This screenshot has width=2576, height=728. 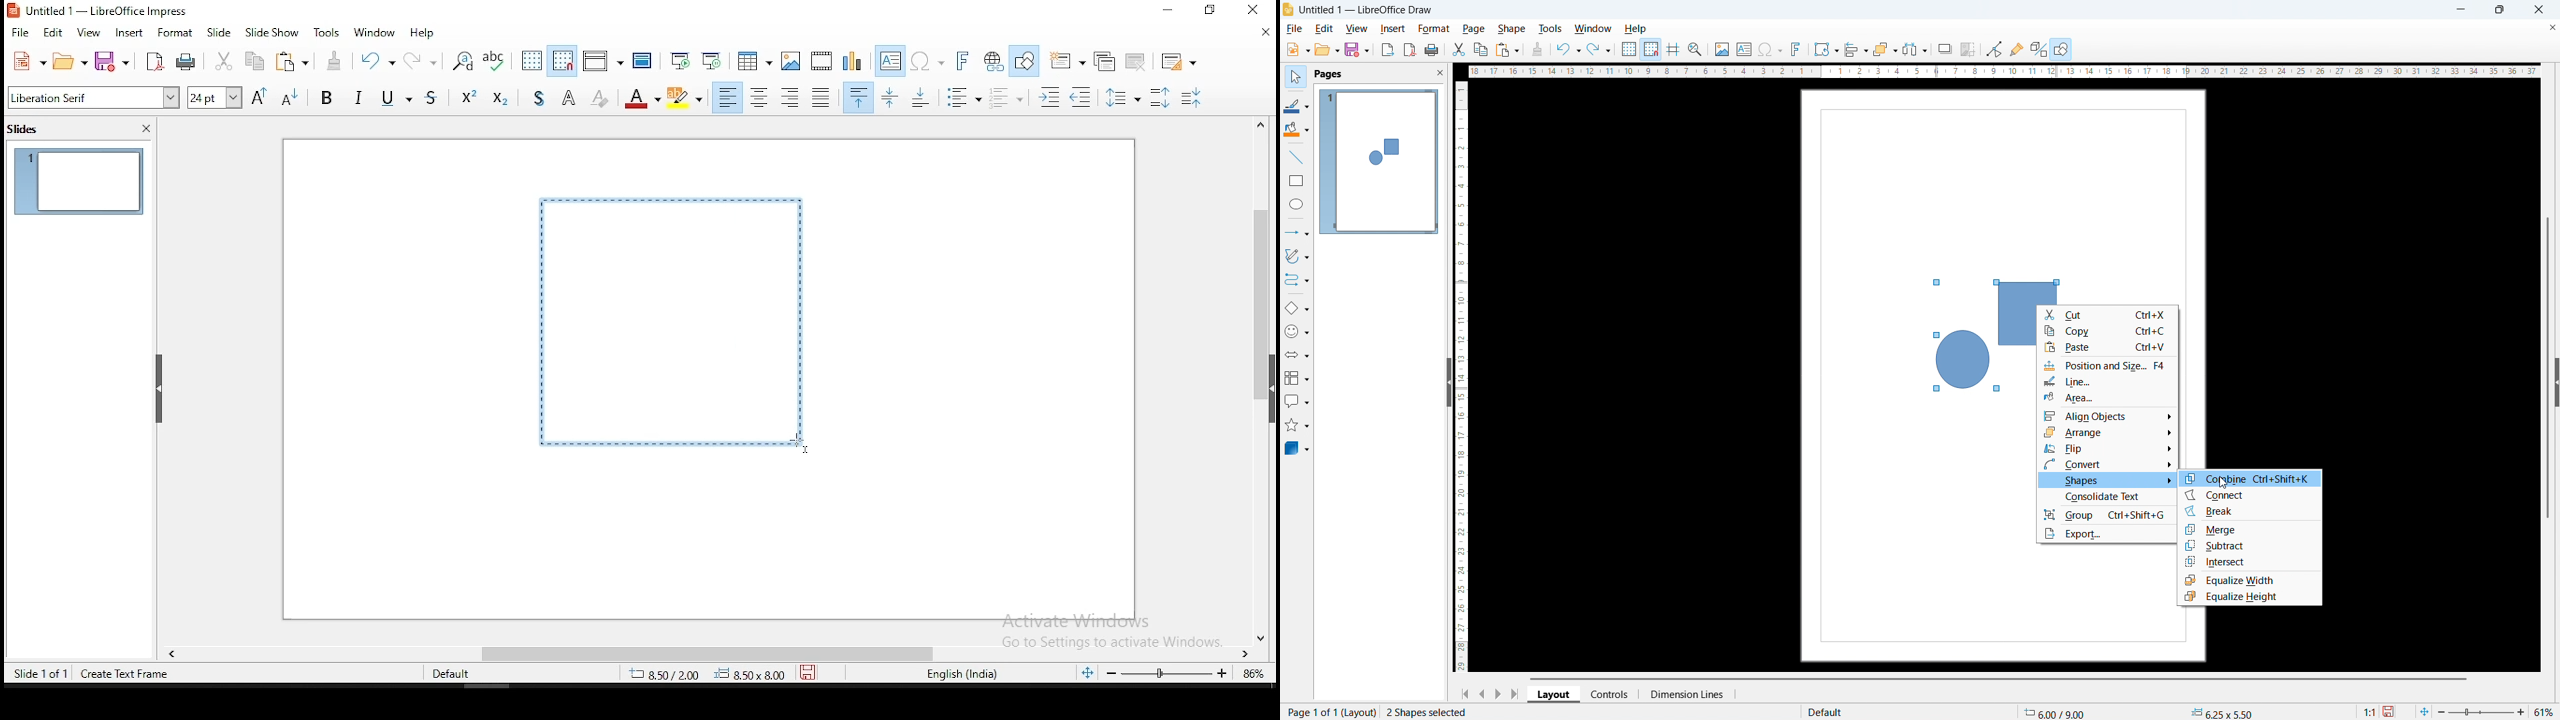 I want to click on consolidate text, so click(x=2107, y=497).